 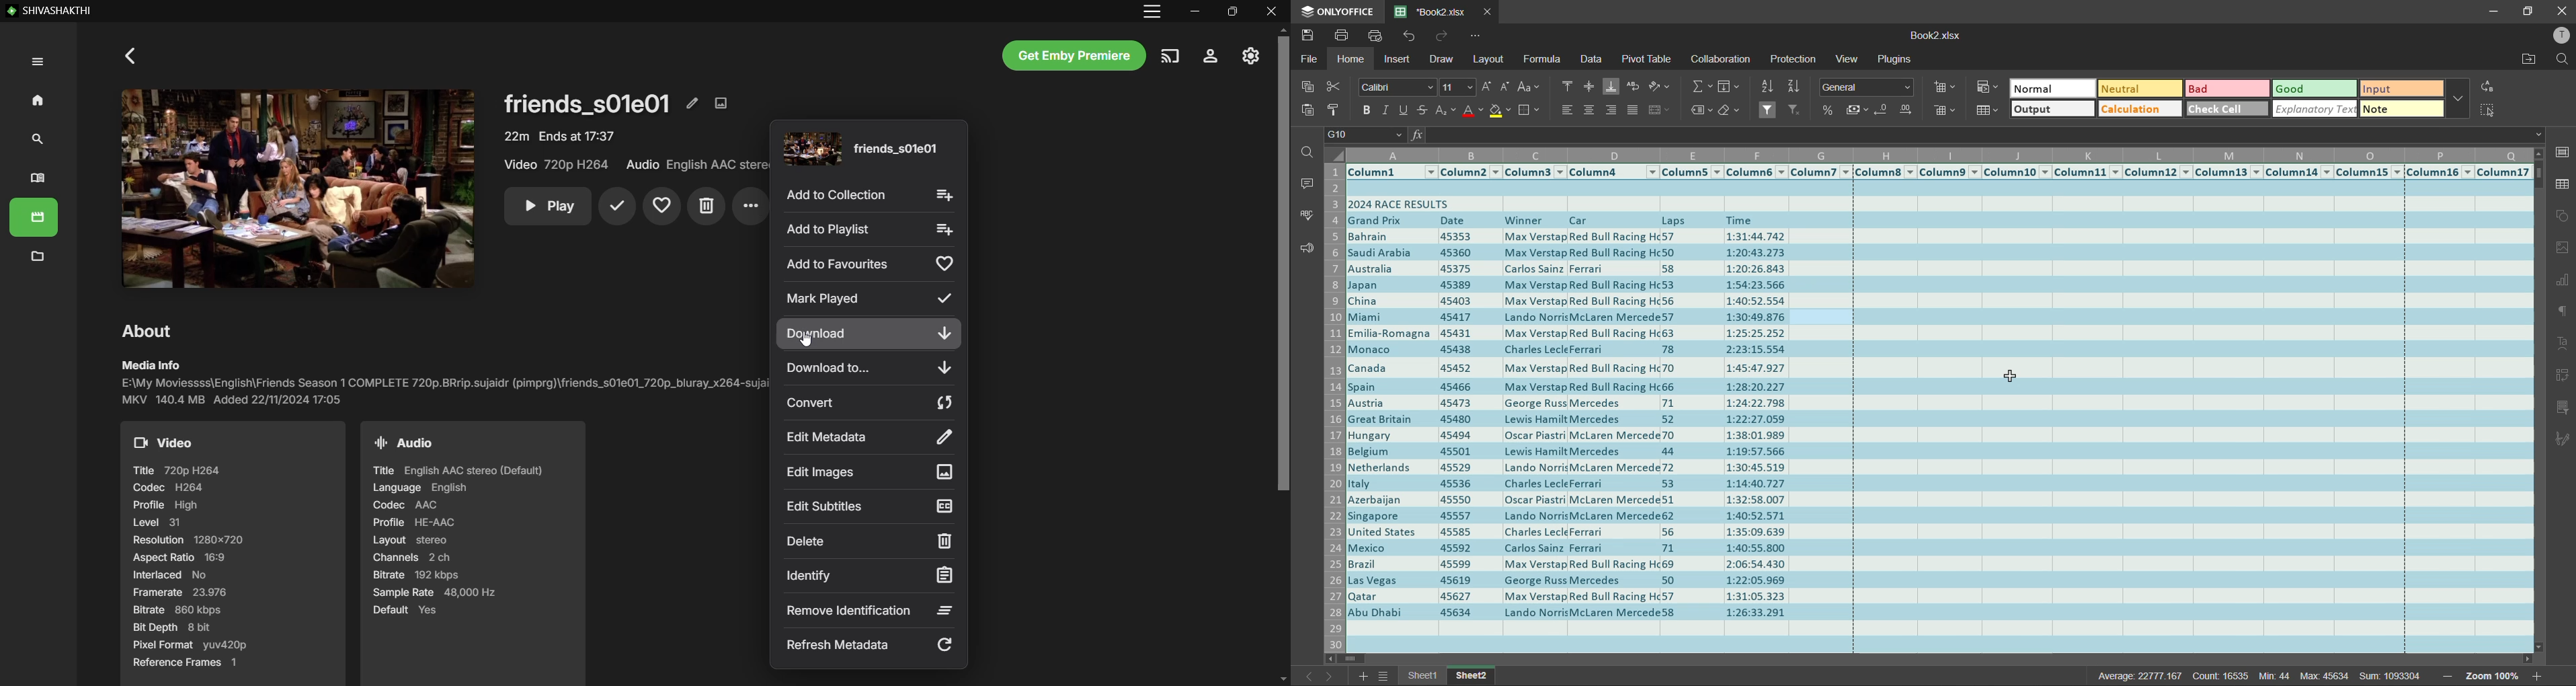 What do you see at coordinates (1505, 87) in the screenshot?
I see `decrement size` at bounding box center [1505, 87].